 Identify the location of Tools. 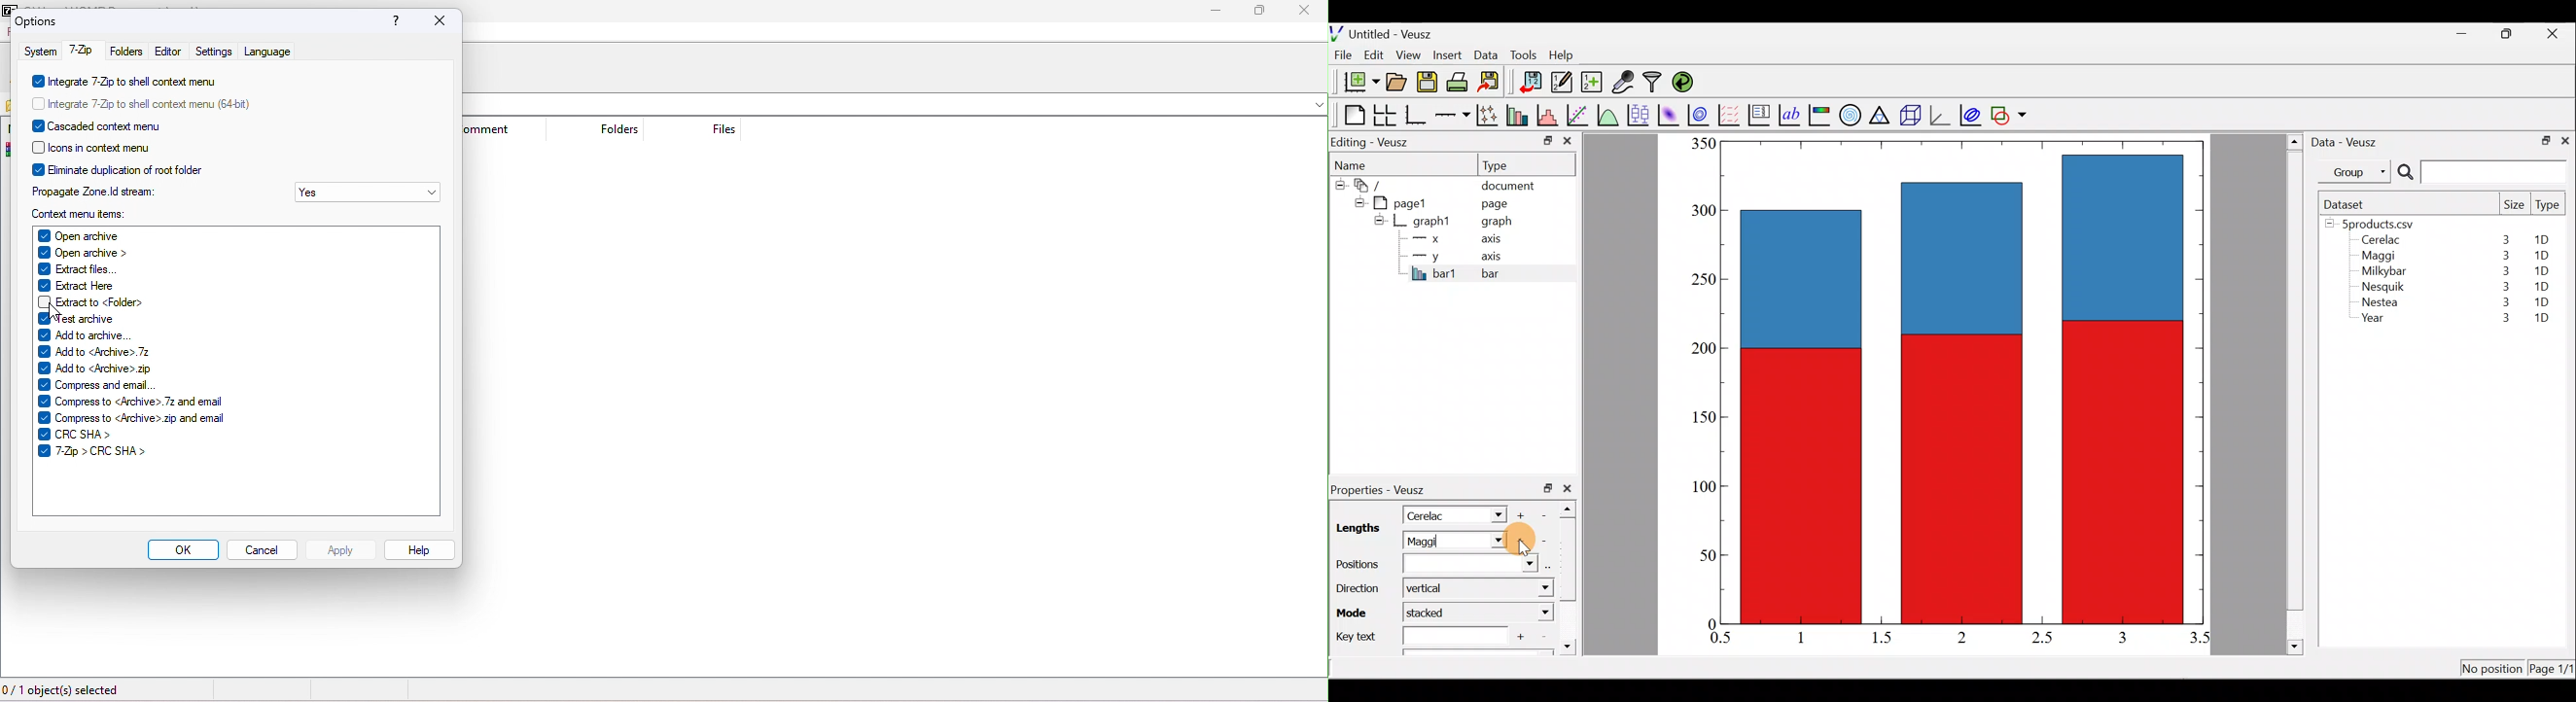
(1523, 54).